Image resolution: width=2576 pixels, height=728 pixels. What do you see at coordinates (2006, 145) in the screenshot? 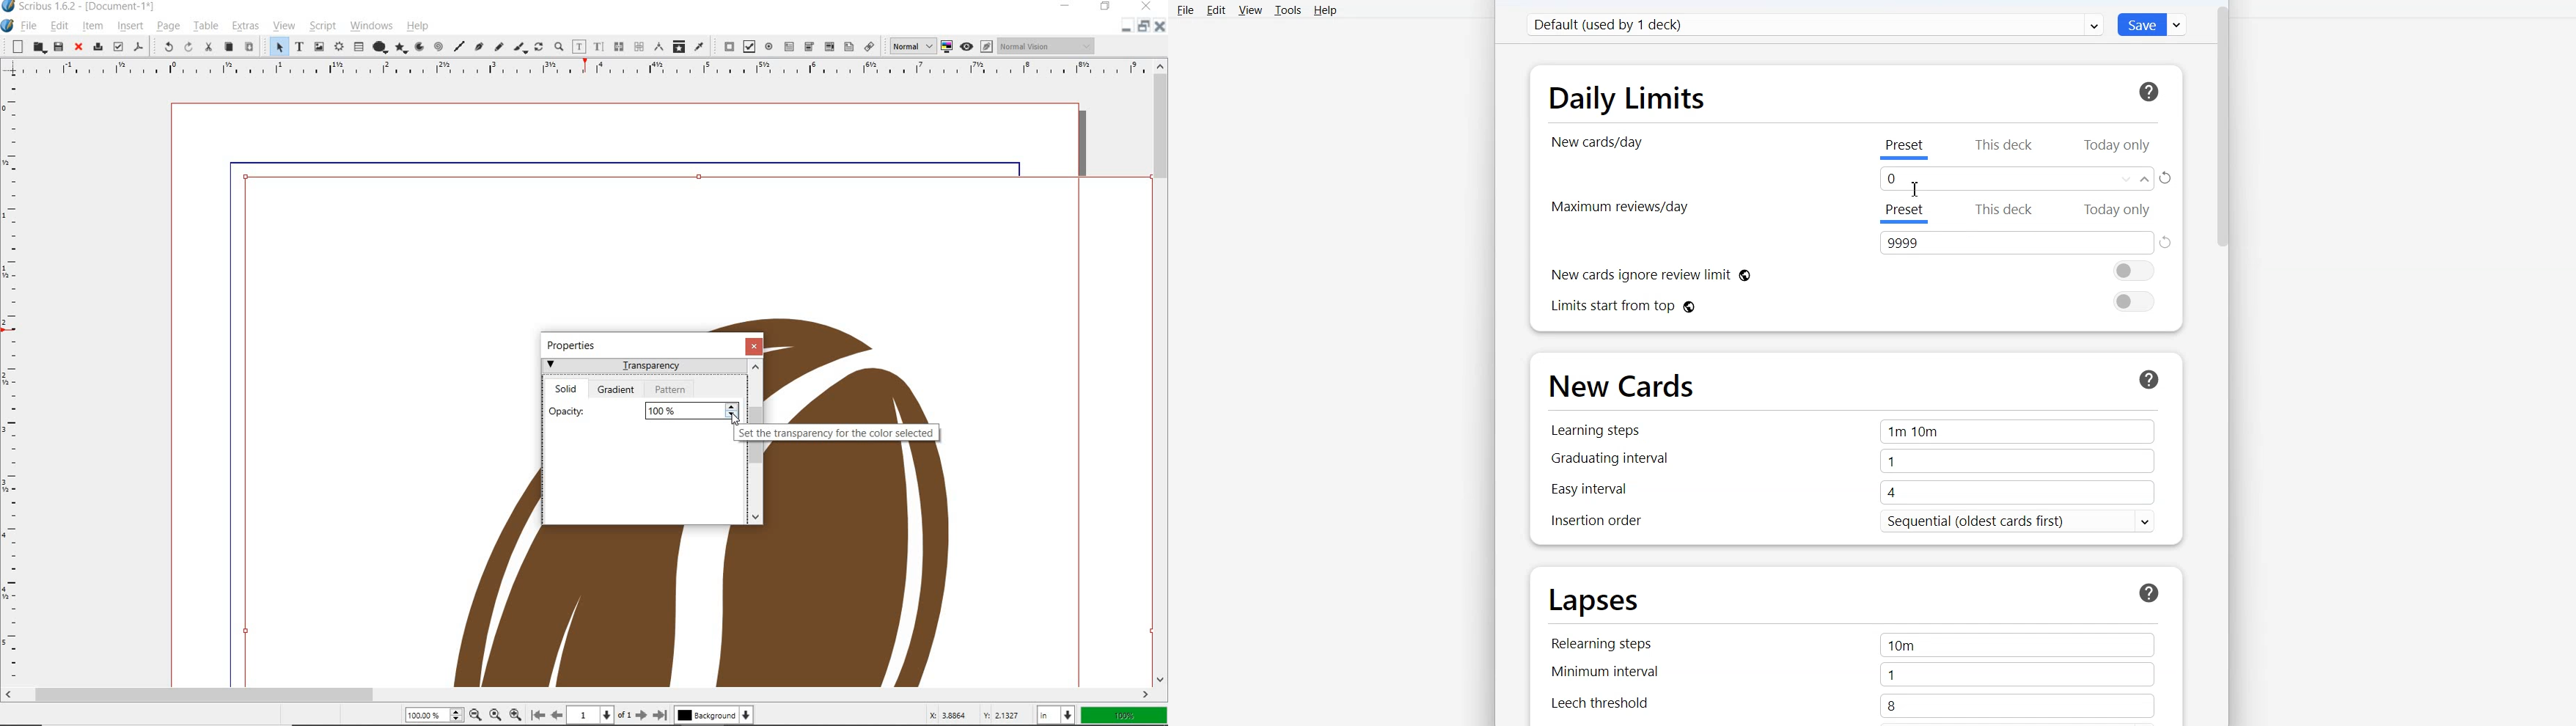
I see `This deck` at bounding box center [2006, 145].